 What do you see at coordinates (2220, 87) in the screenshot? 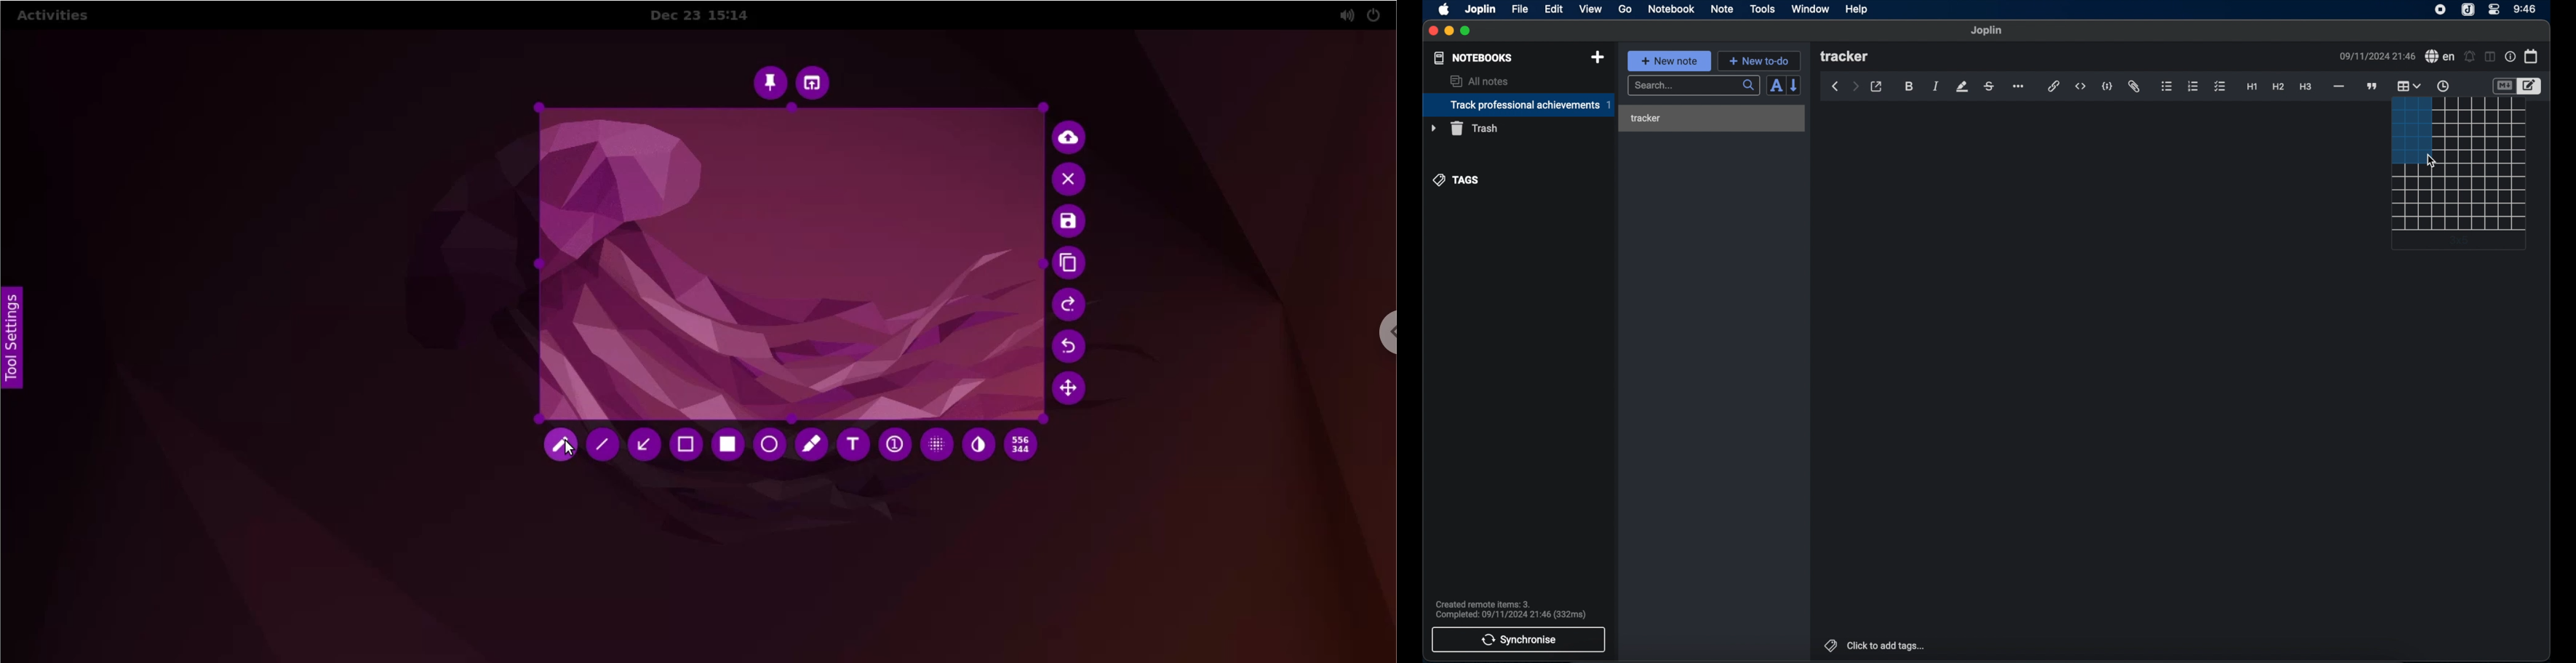
I see `checklist` at bounding box center [2220, 87].